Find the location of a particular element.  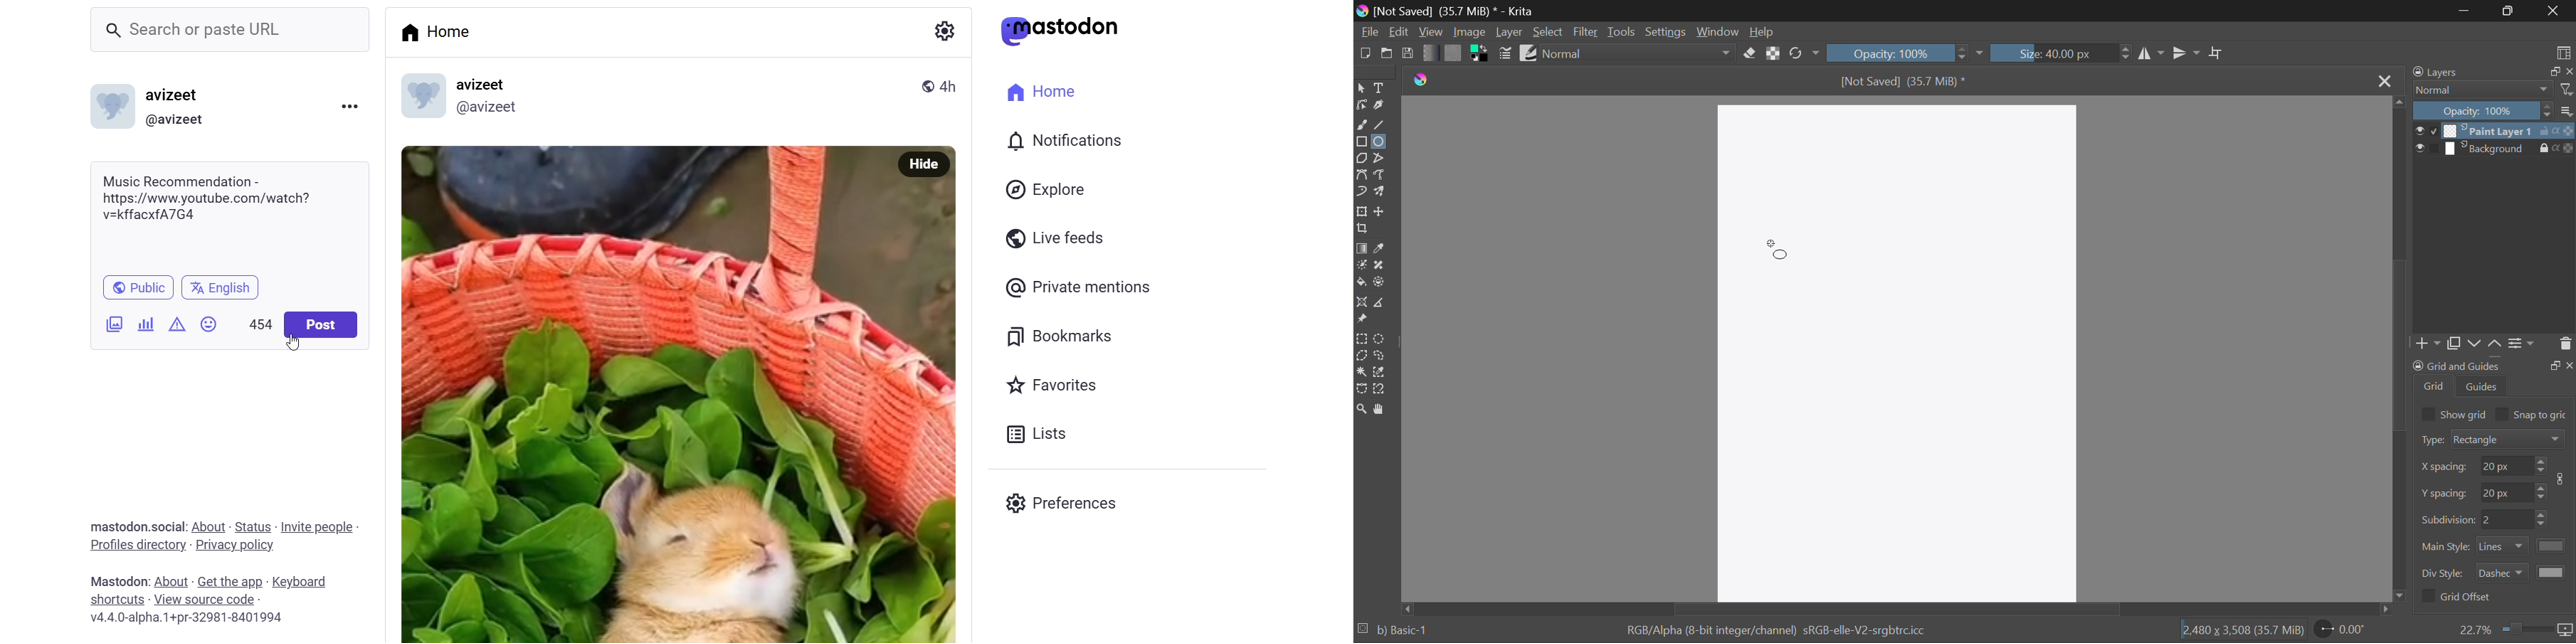

mastodon is located at coordinates (1061, 31).